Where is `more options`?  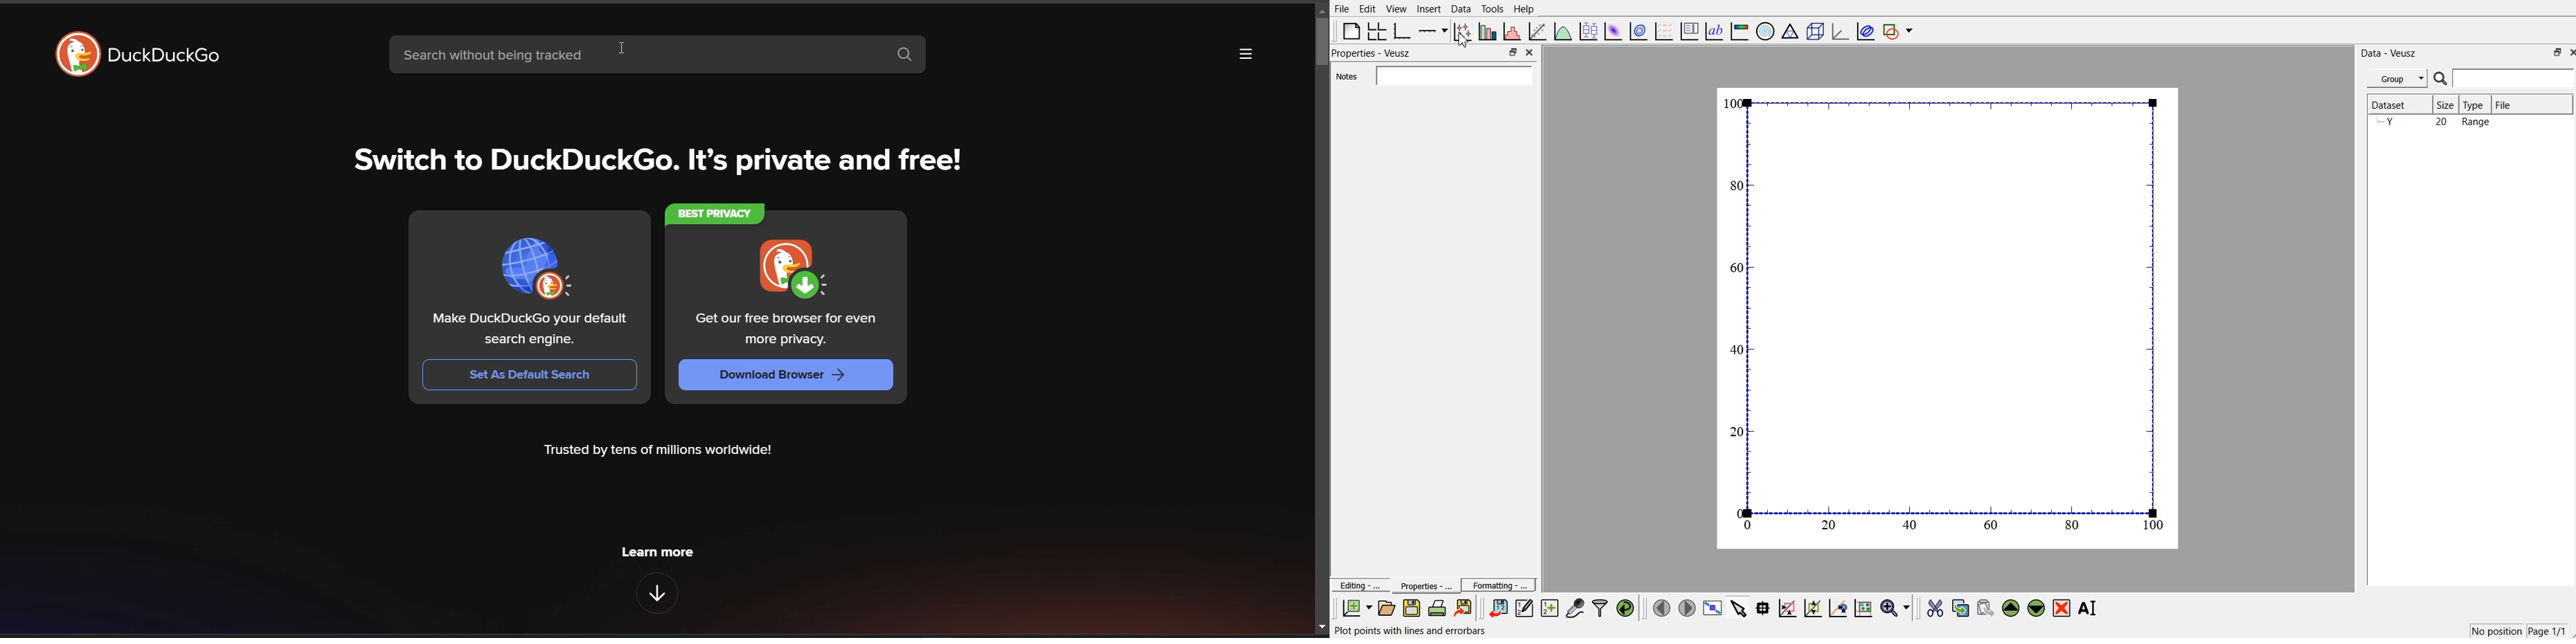 more options is located at coordinates (1246, 55).